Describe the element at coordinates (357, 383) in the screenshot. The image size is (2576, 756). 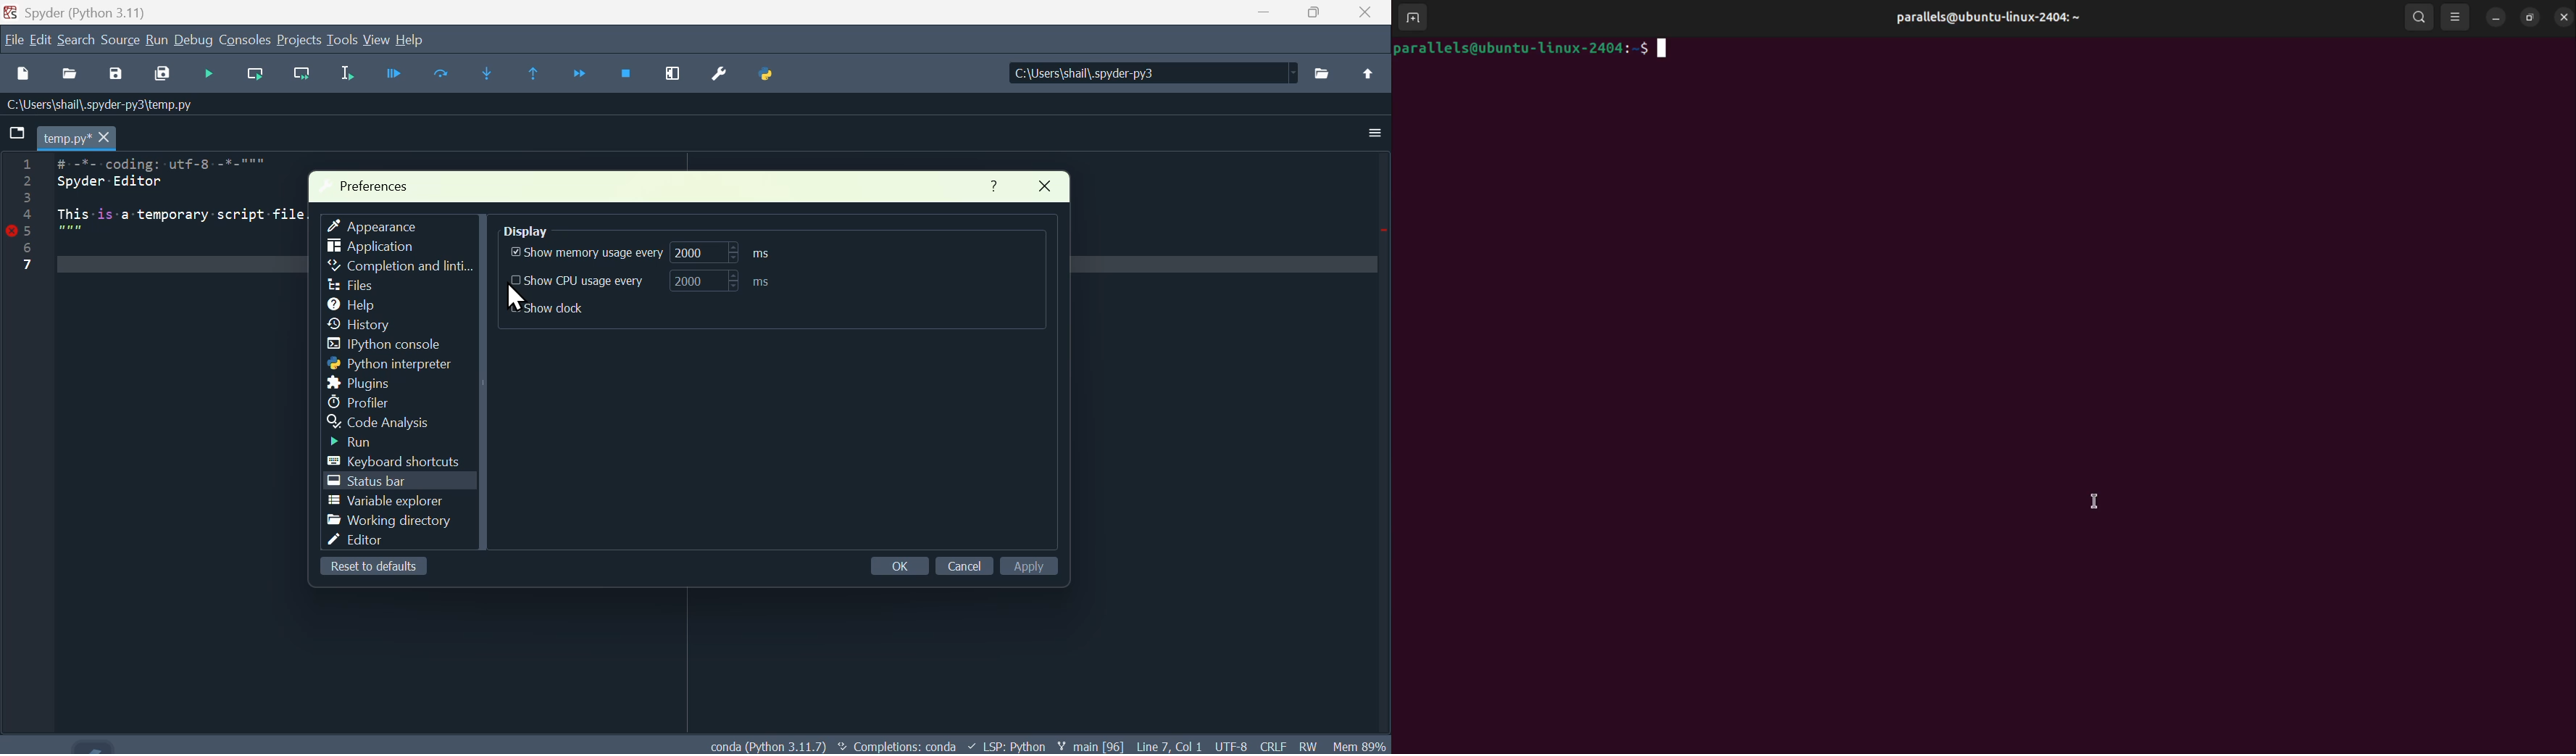
I see `Plugins` at that location.